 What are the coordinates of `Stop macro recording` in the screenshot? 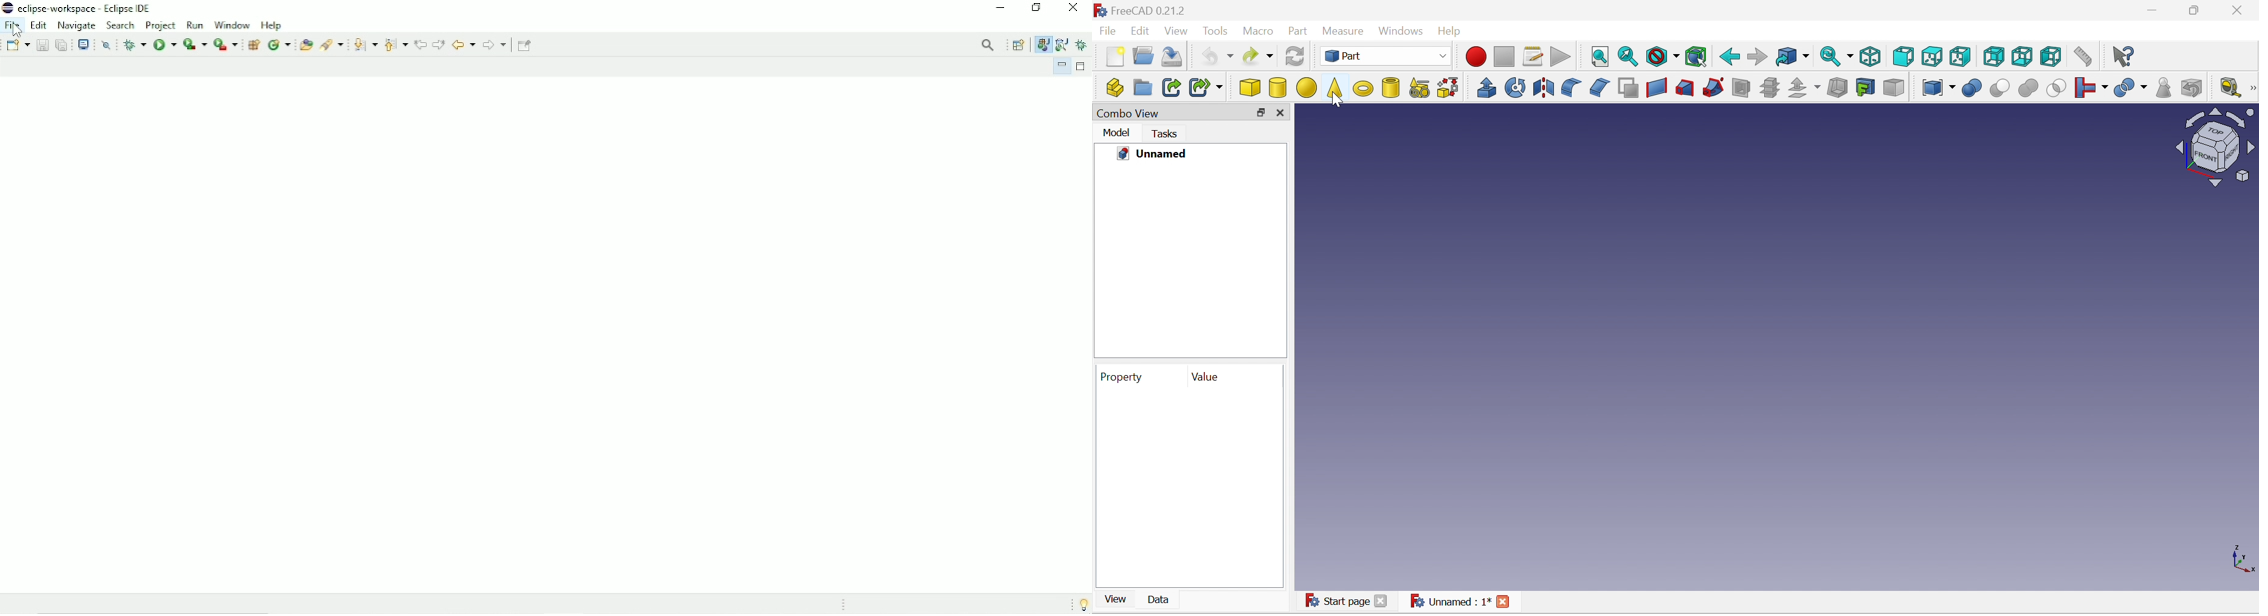 It's located at (1504, 55).